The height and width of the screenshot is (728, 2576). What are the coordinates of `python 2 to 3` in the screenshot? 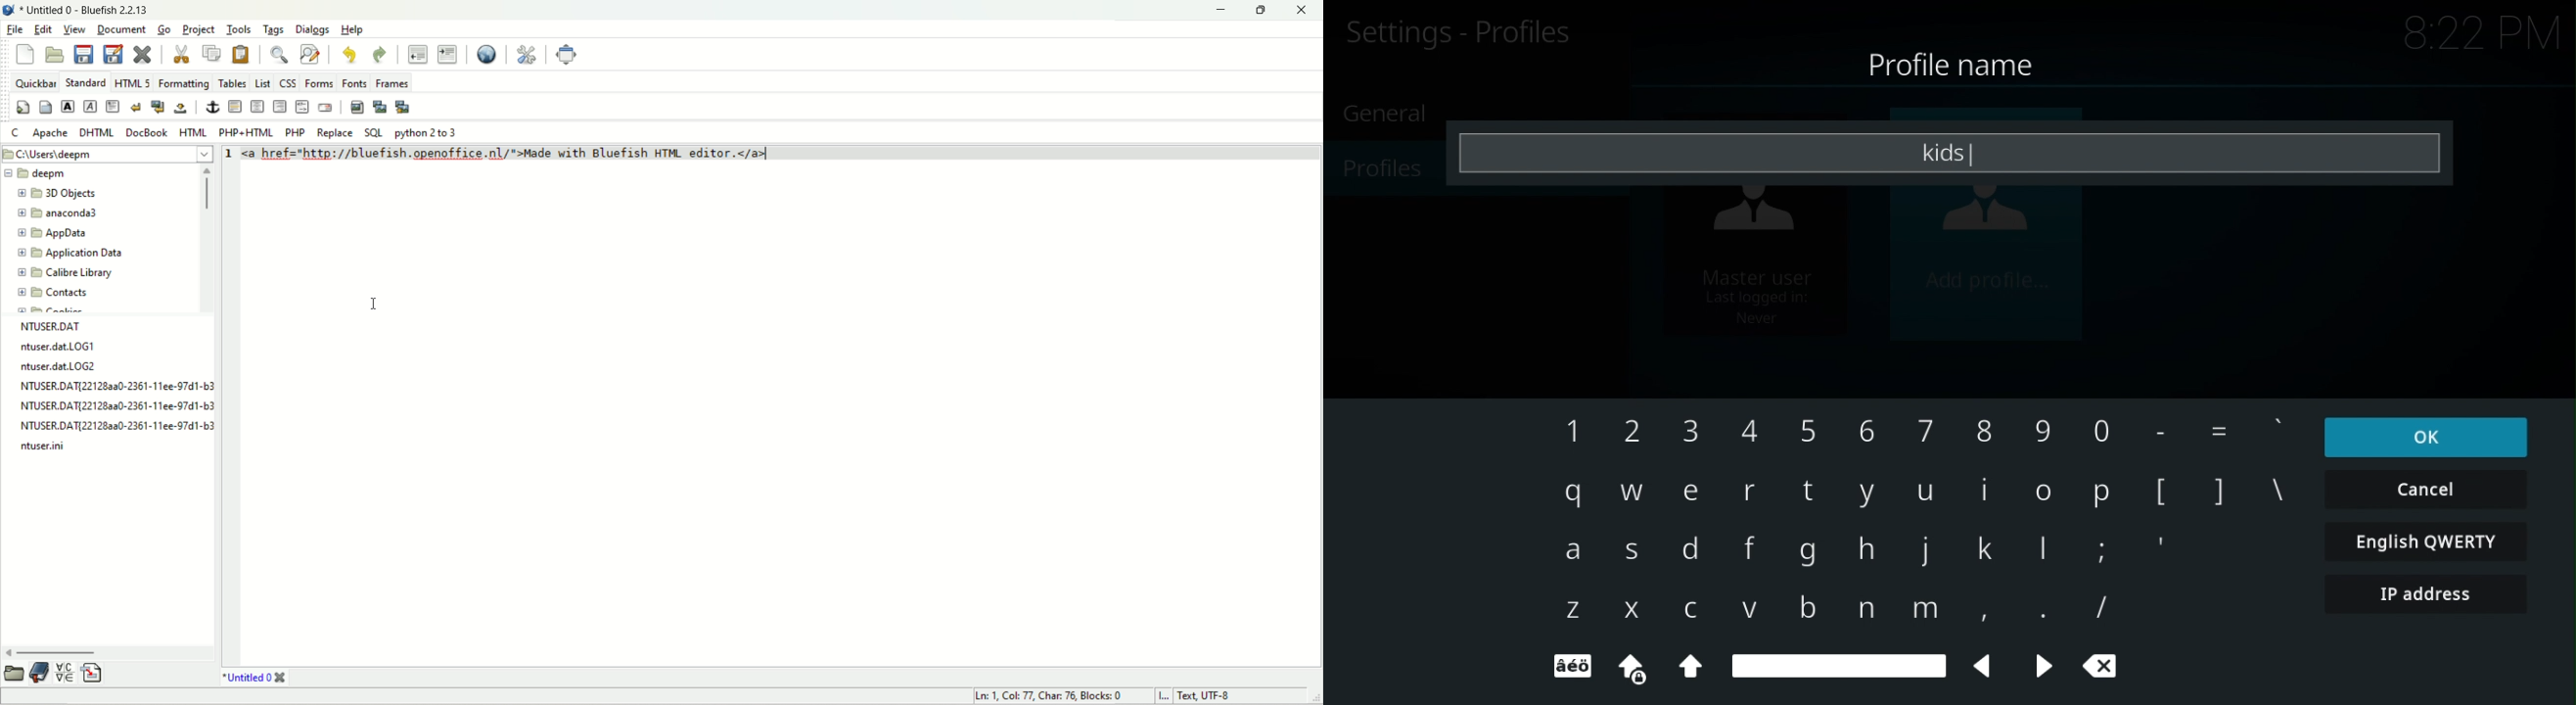 It's located at (432, 133).